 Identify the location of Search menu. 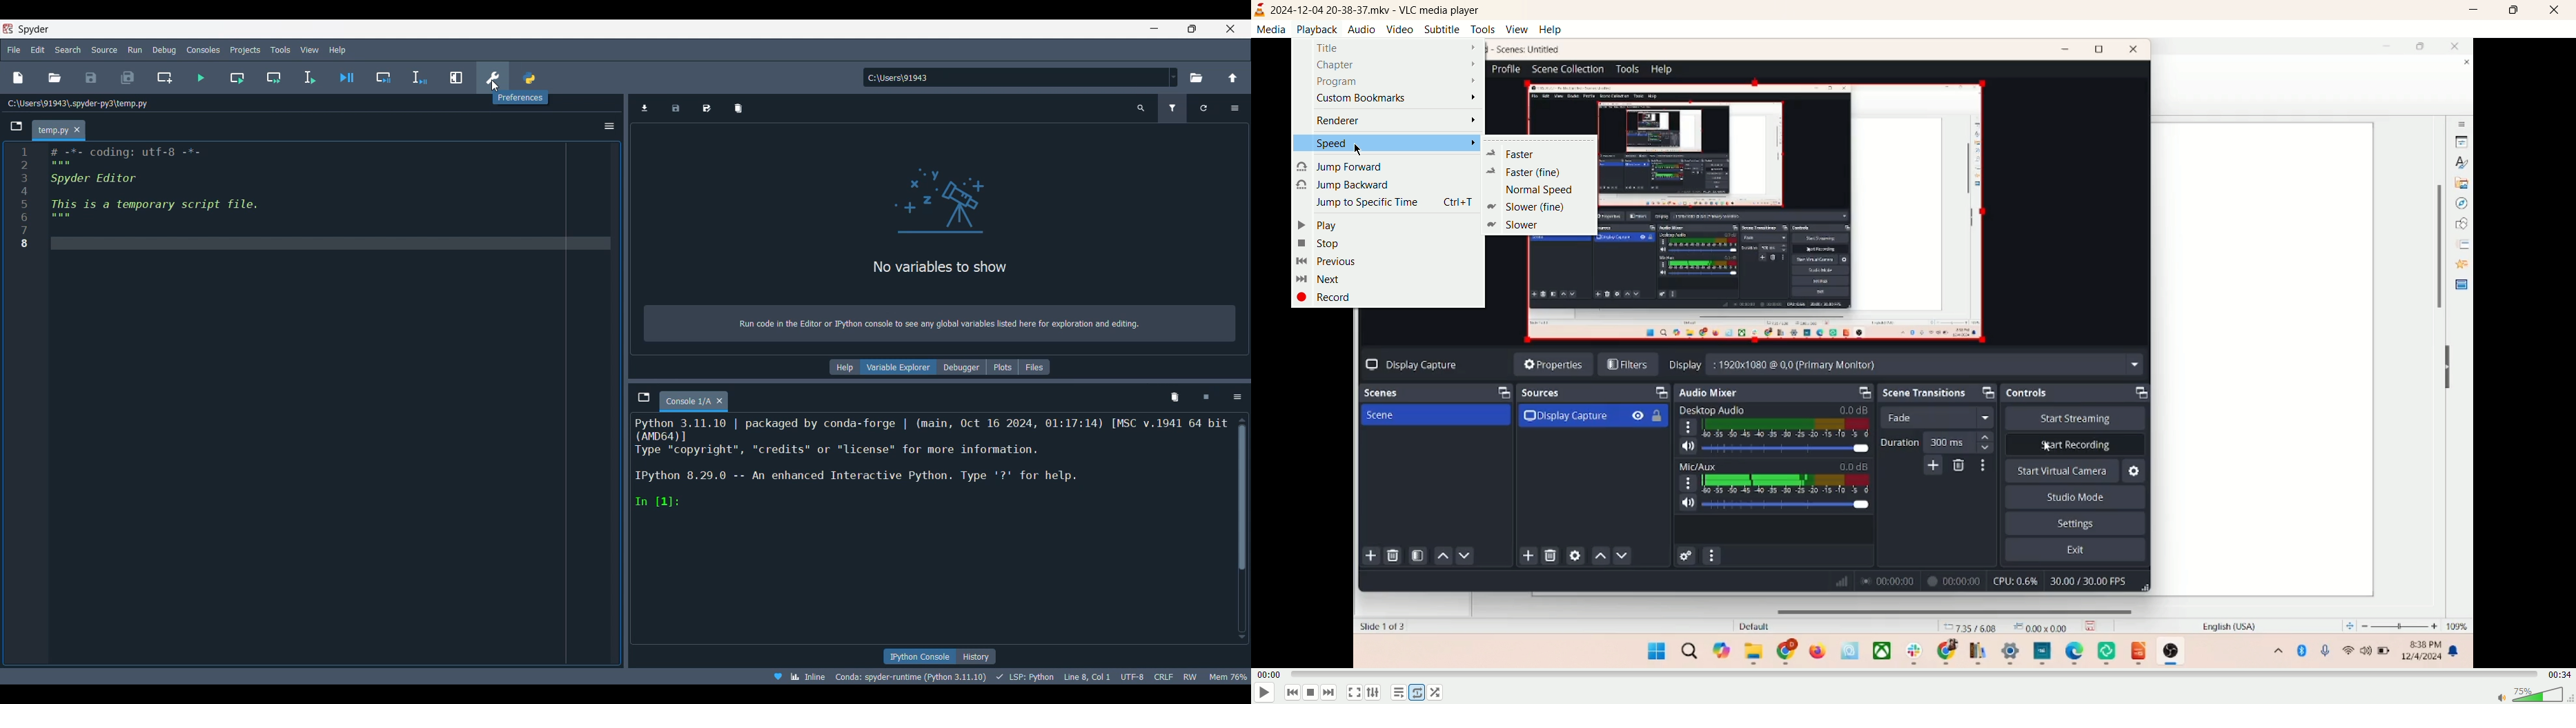
(68, 50).